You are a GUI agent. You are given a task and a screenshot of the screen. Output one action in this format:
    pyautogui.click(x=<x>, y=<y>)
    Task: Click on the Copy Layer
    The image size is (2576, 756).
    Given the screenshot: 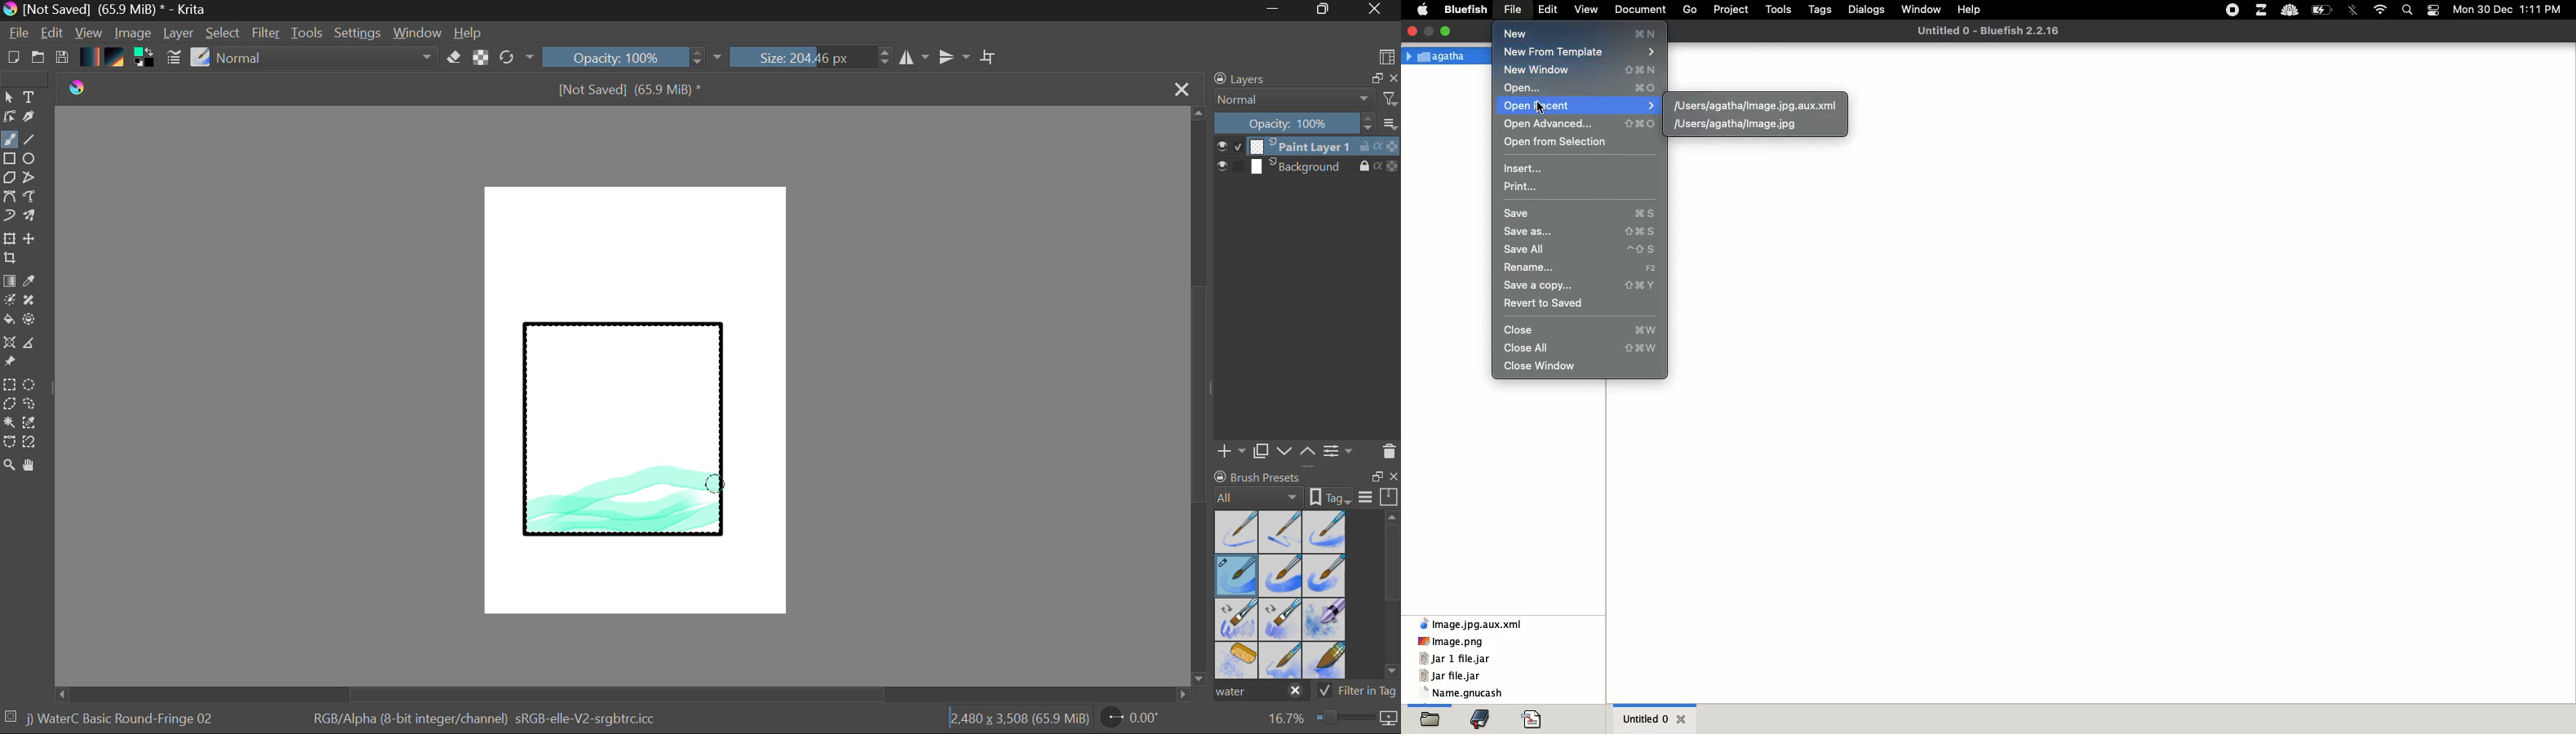 What is the action you would take?
    pyautogui.click(x=1262, y=452)
    